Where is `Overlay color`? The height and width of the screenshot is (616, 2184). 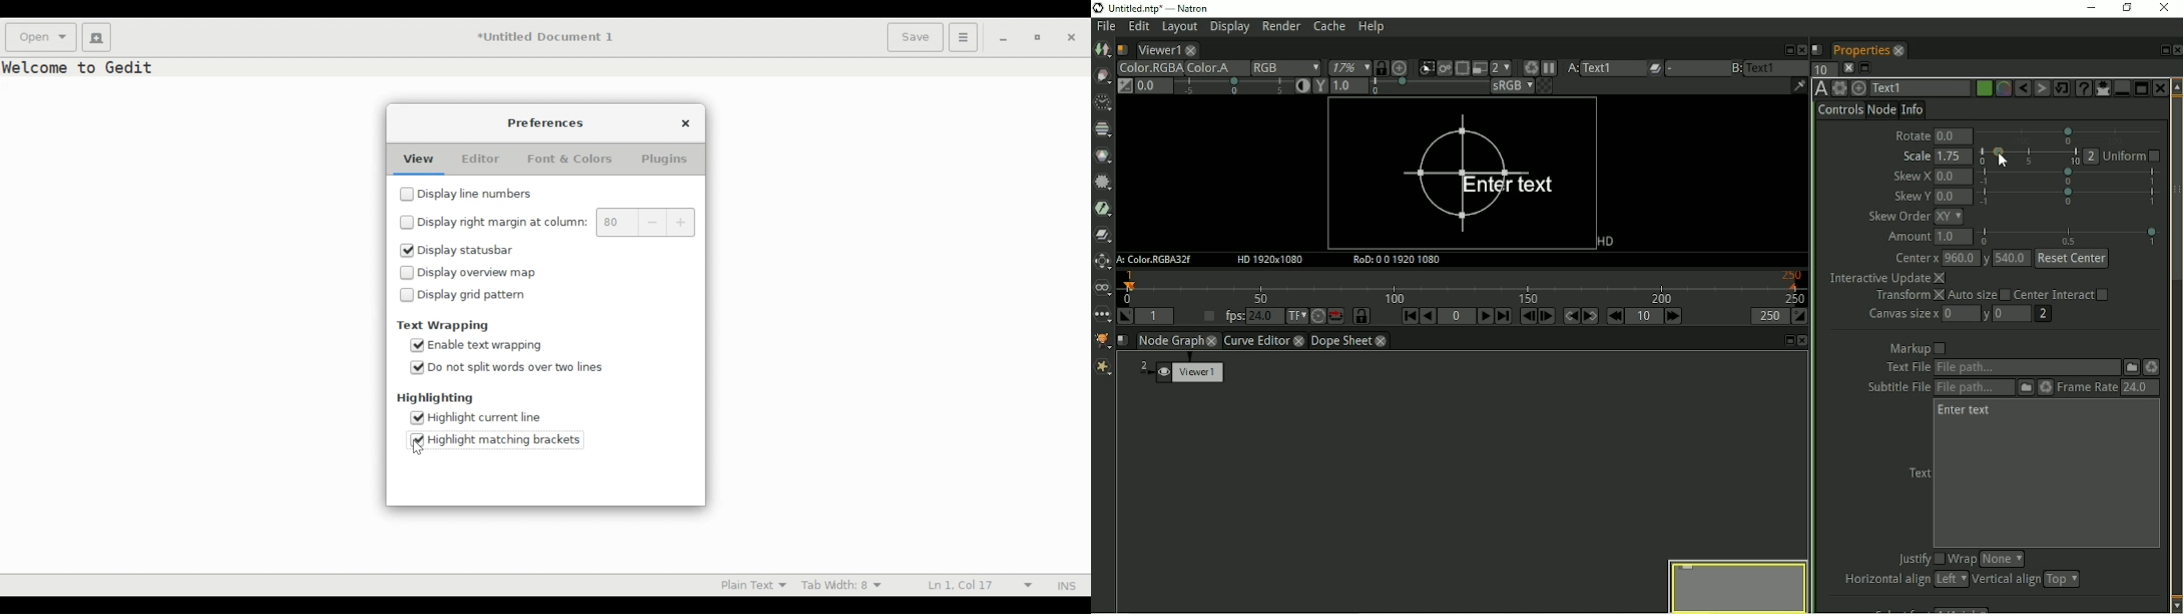 Overlay color is located at coordinates (2001, 89).